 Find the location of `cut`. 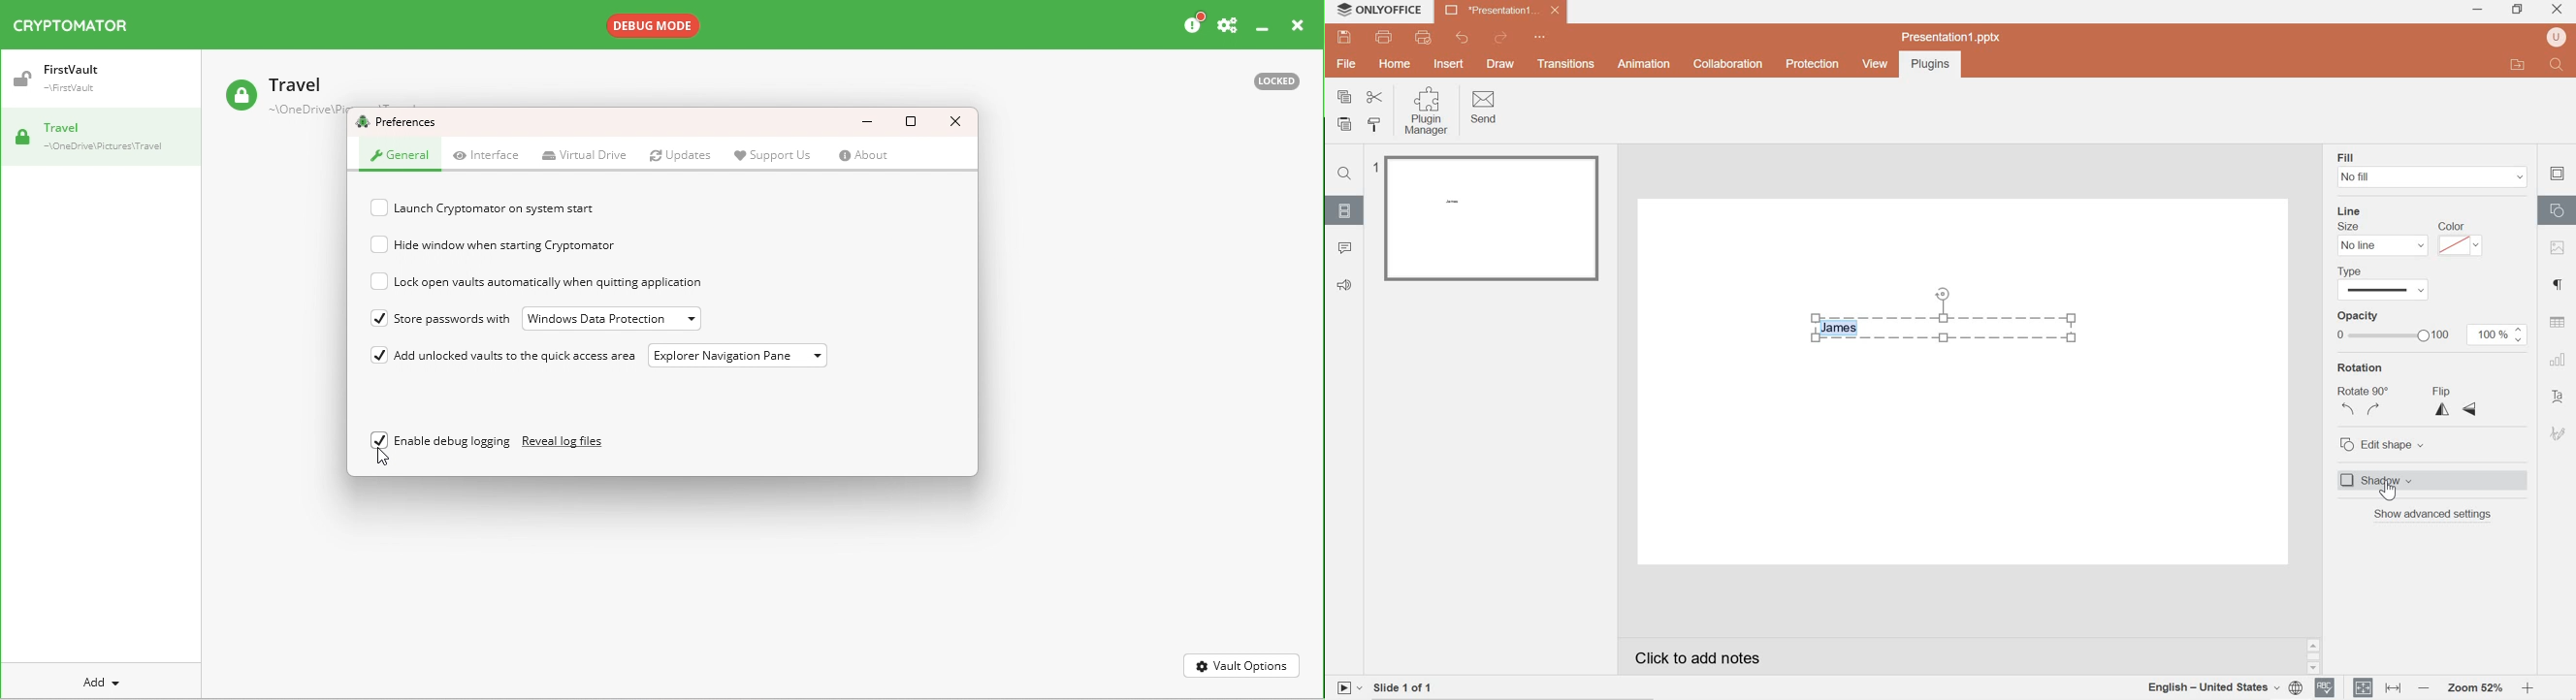

cut is located at coordinates (1375, 96).